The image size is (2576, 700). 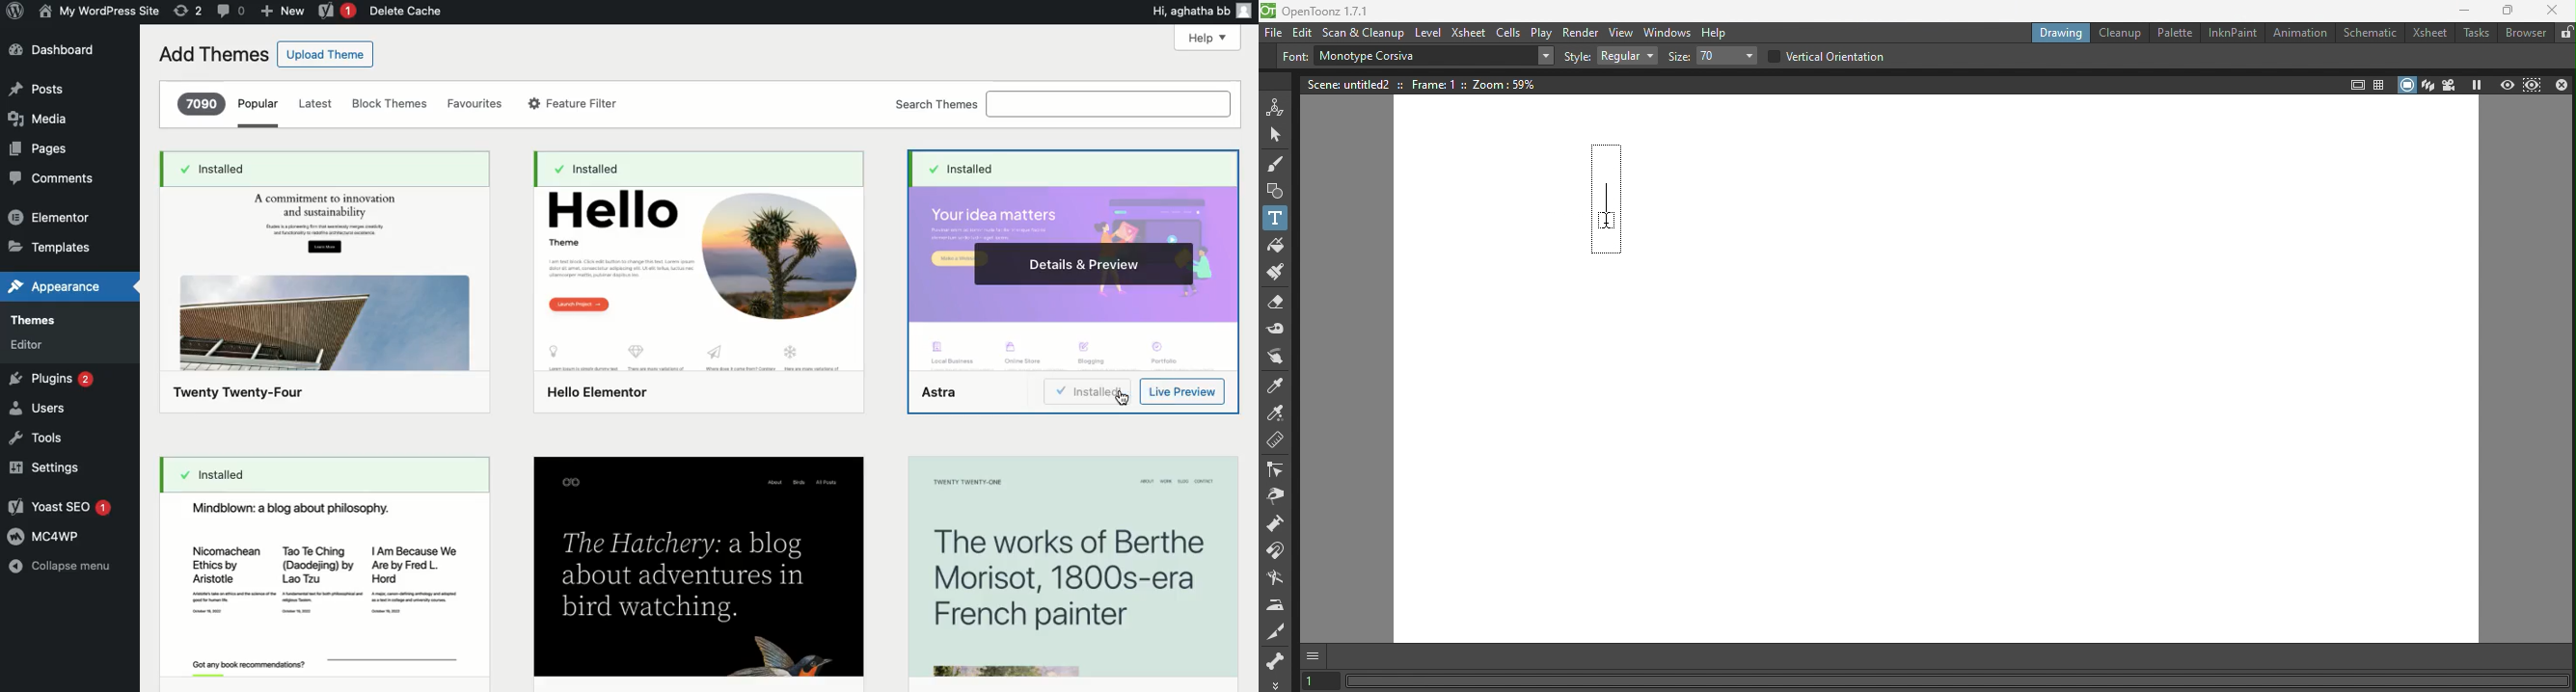 I want to click on skeleton tool, so click(x=1277, y=656).